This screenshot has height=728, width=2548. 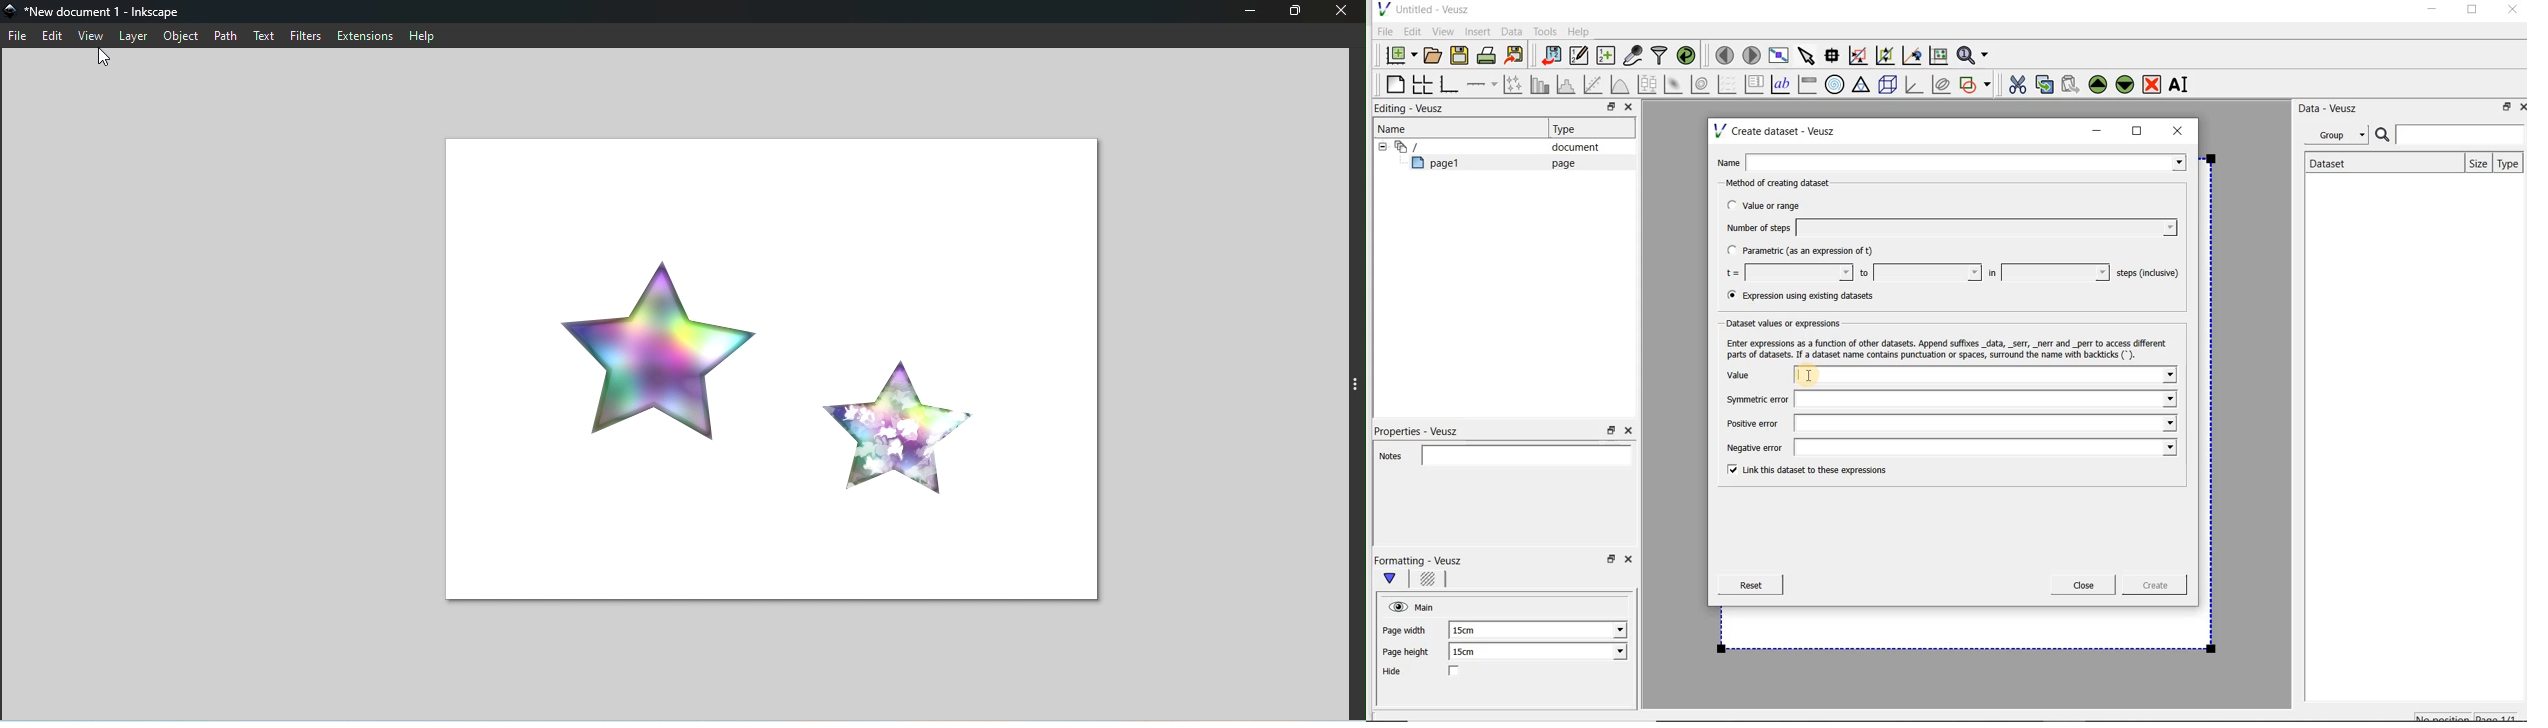 I want to click on in , so click(x=2047, y=272).